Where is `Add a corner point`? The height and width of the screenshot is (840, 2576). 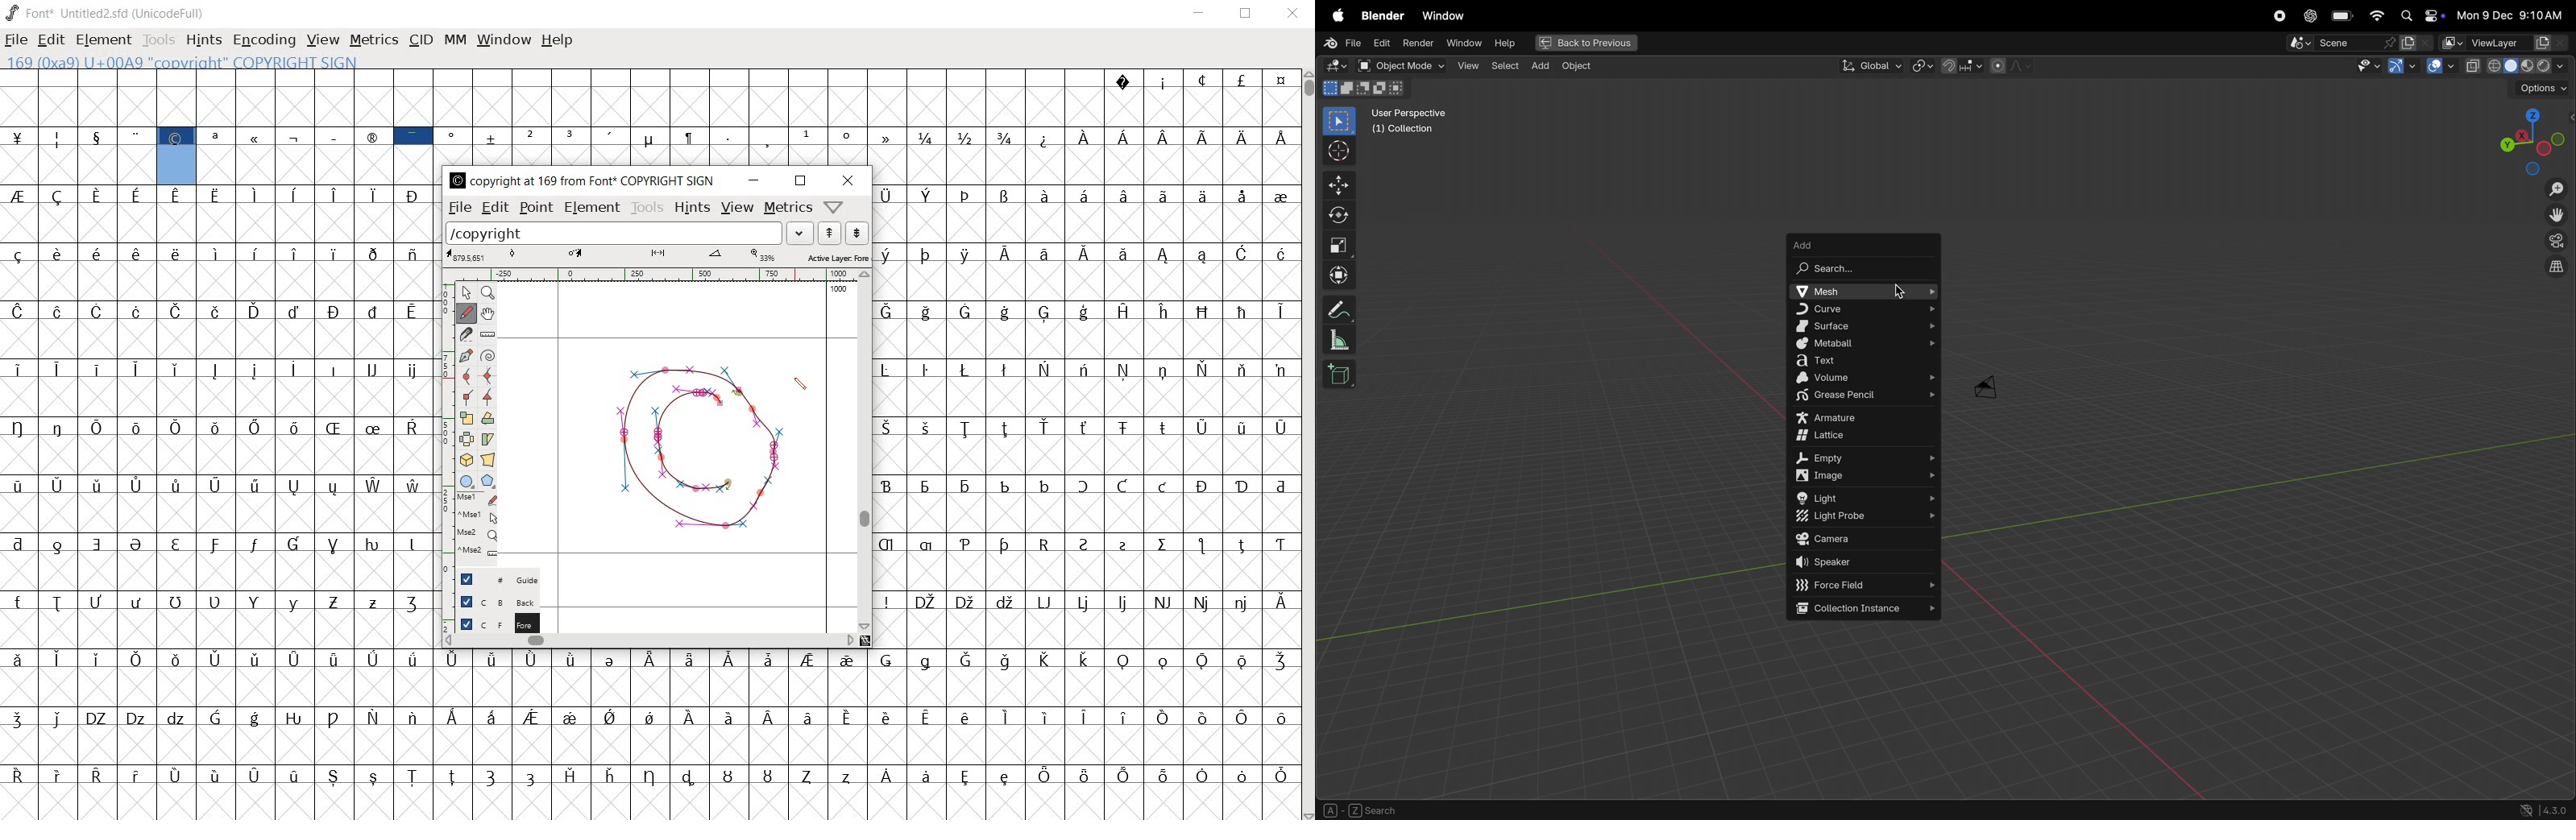 Add a corner point is located at coordinates (487, 398).